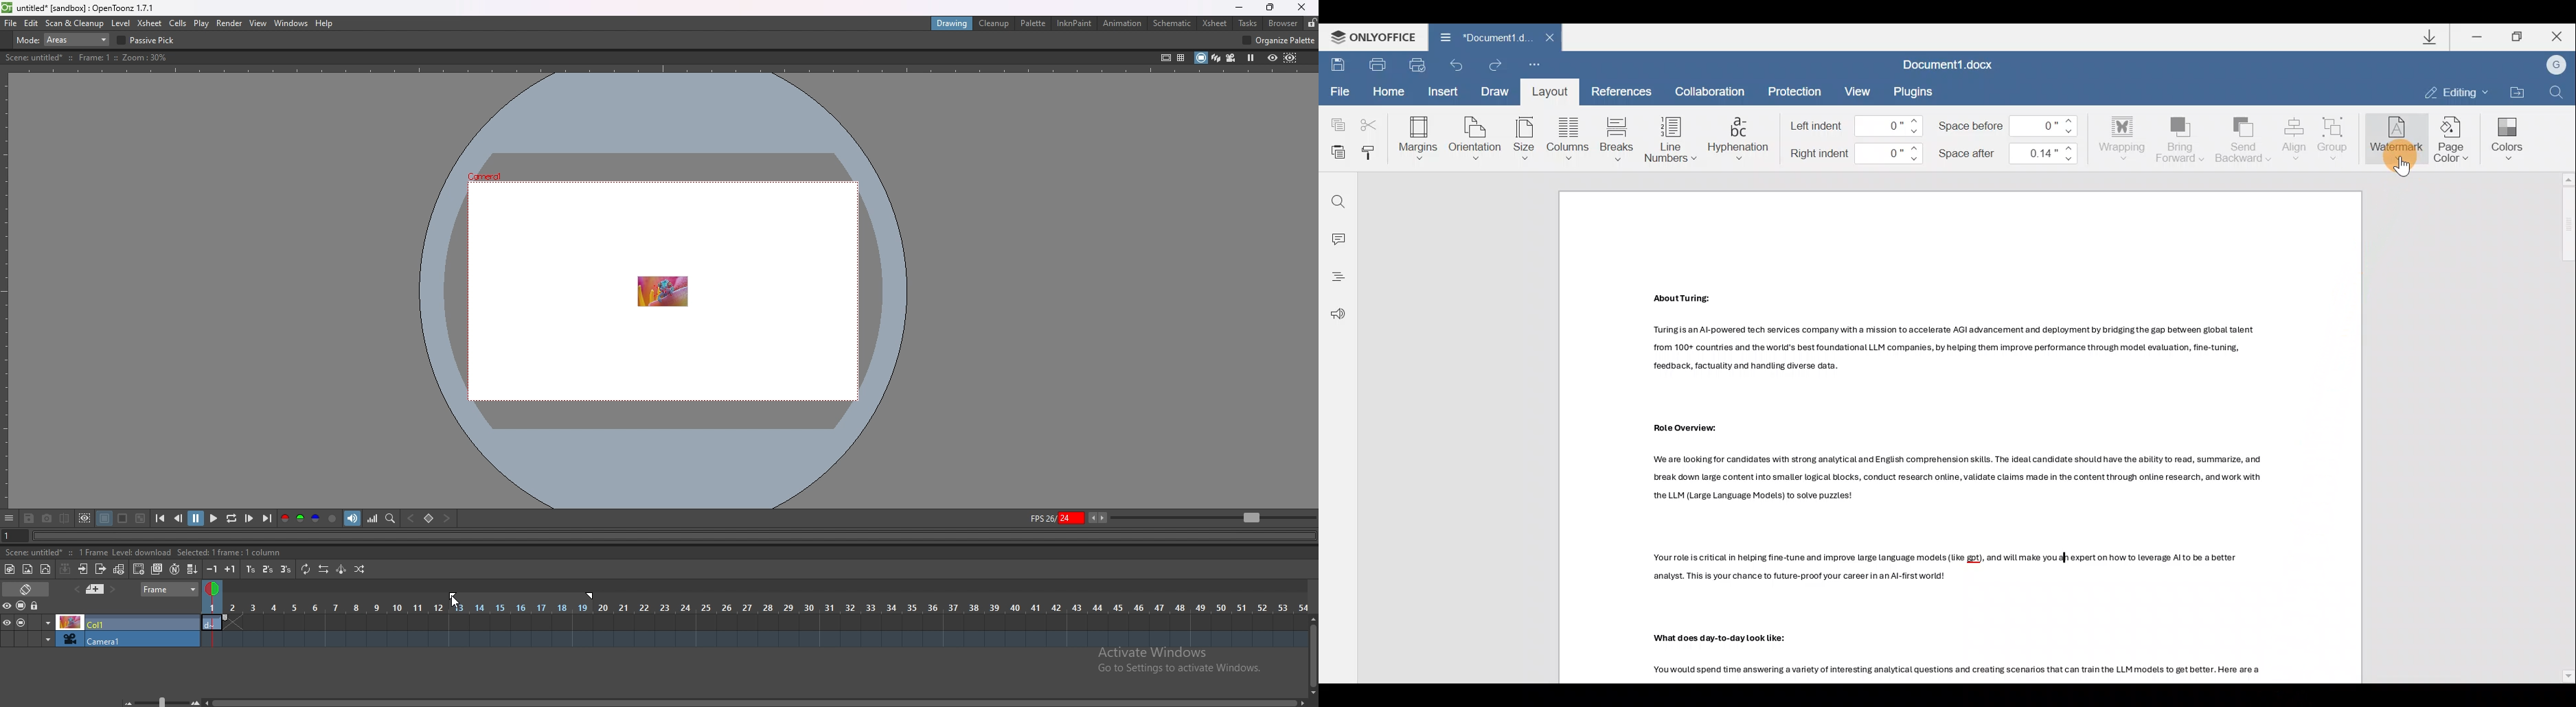  What do you see at coordinates (120, 24) in the screenshot?
I see `level` at bounding box center [120, 24].